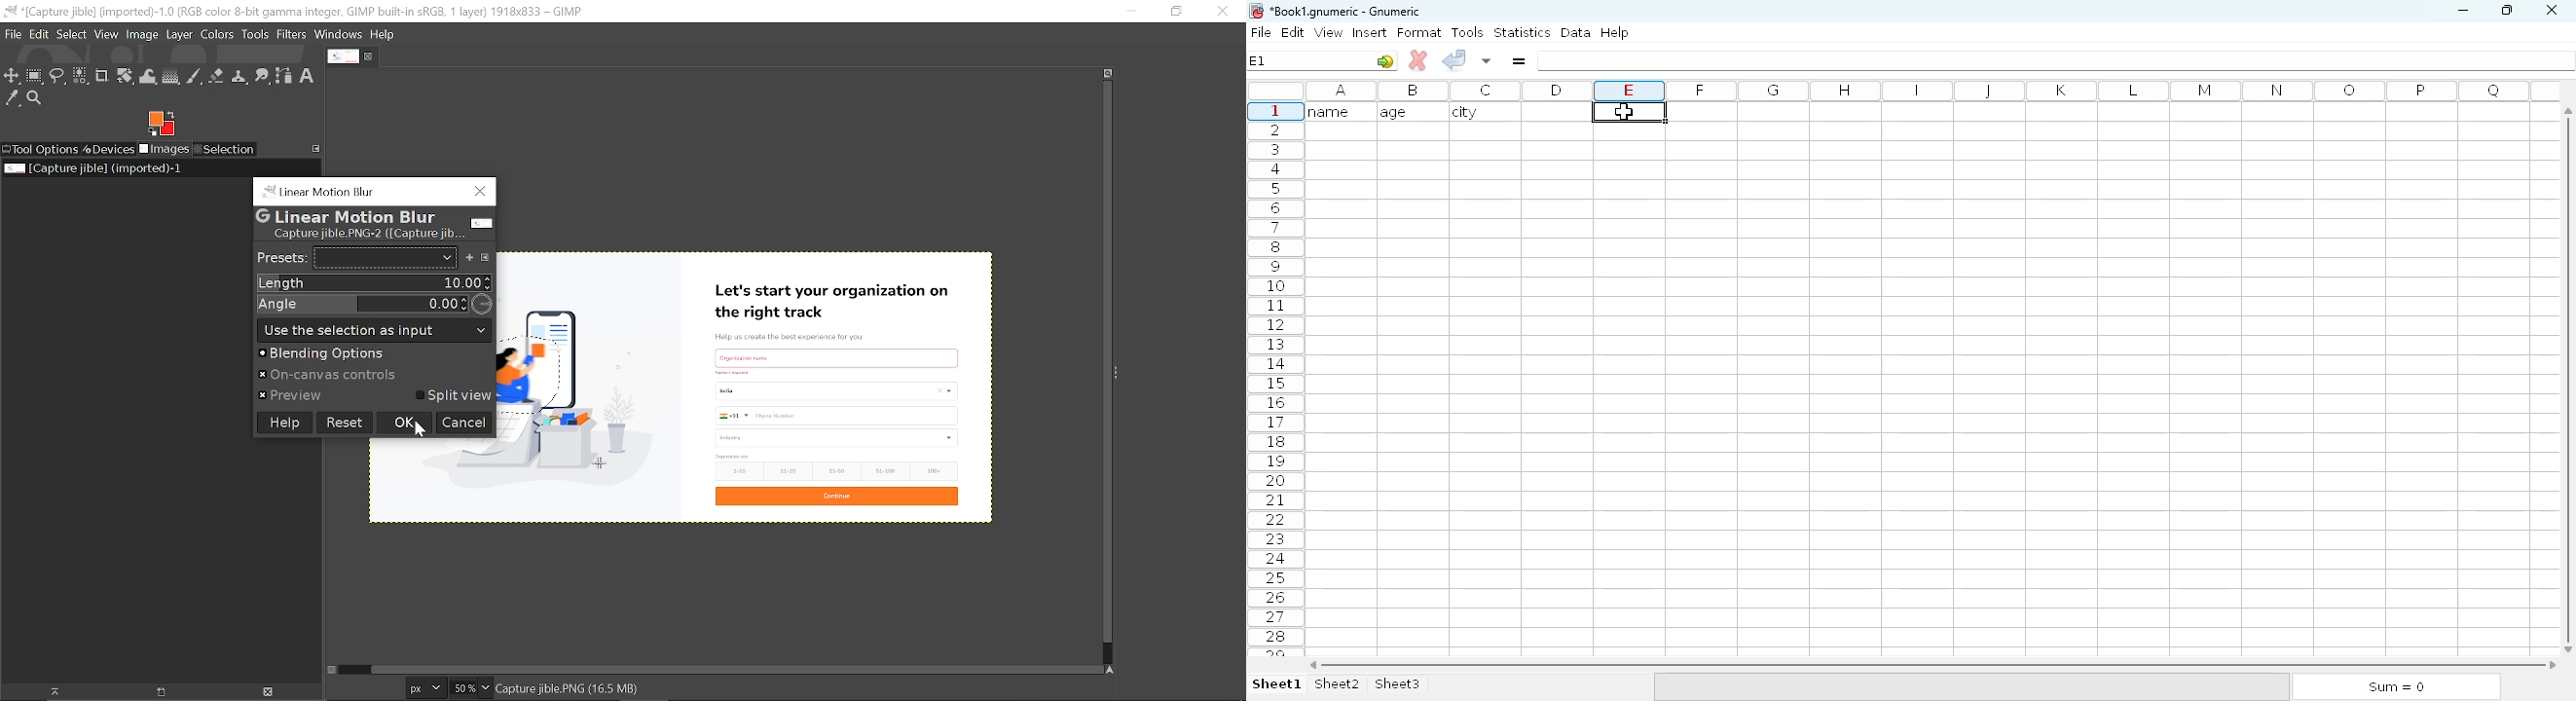 This screenshot has width=2576, height=728. What do you see at coordinates (2506, 9) in the screenshot?
I see `maximize` at bounding box center [2506, 9].